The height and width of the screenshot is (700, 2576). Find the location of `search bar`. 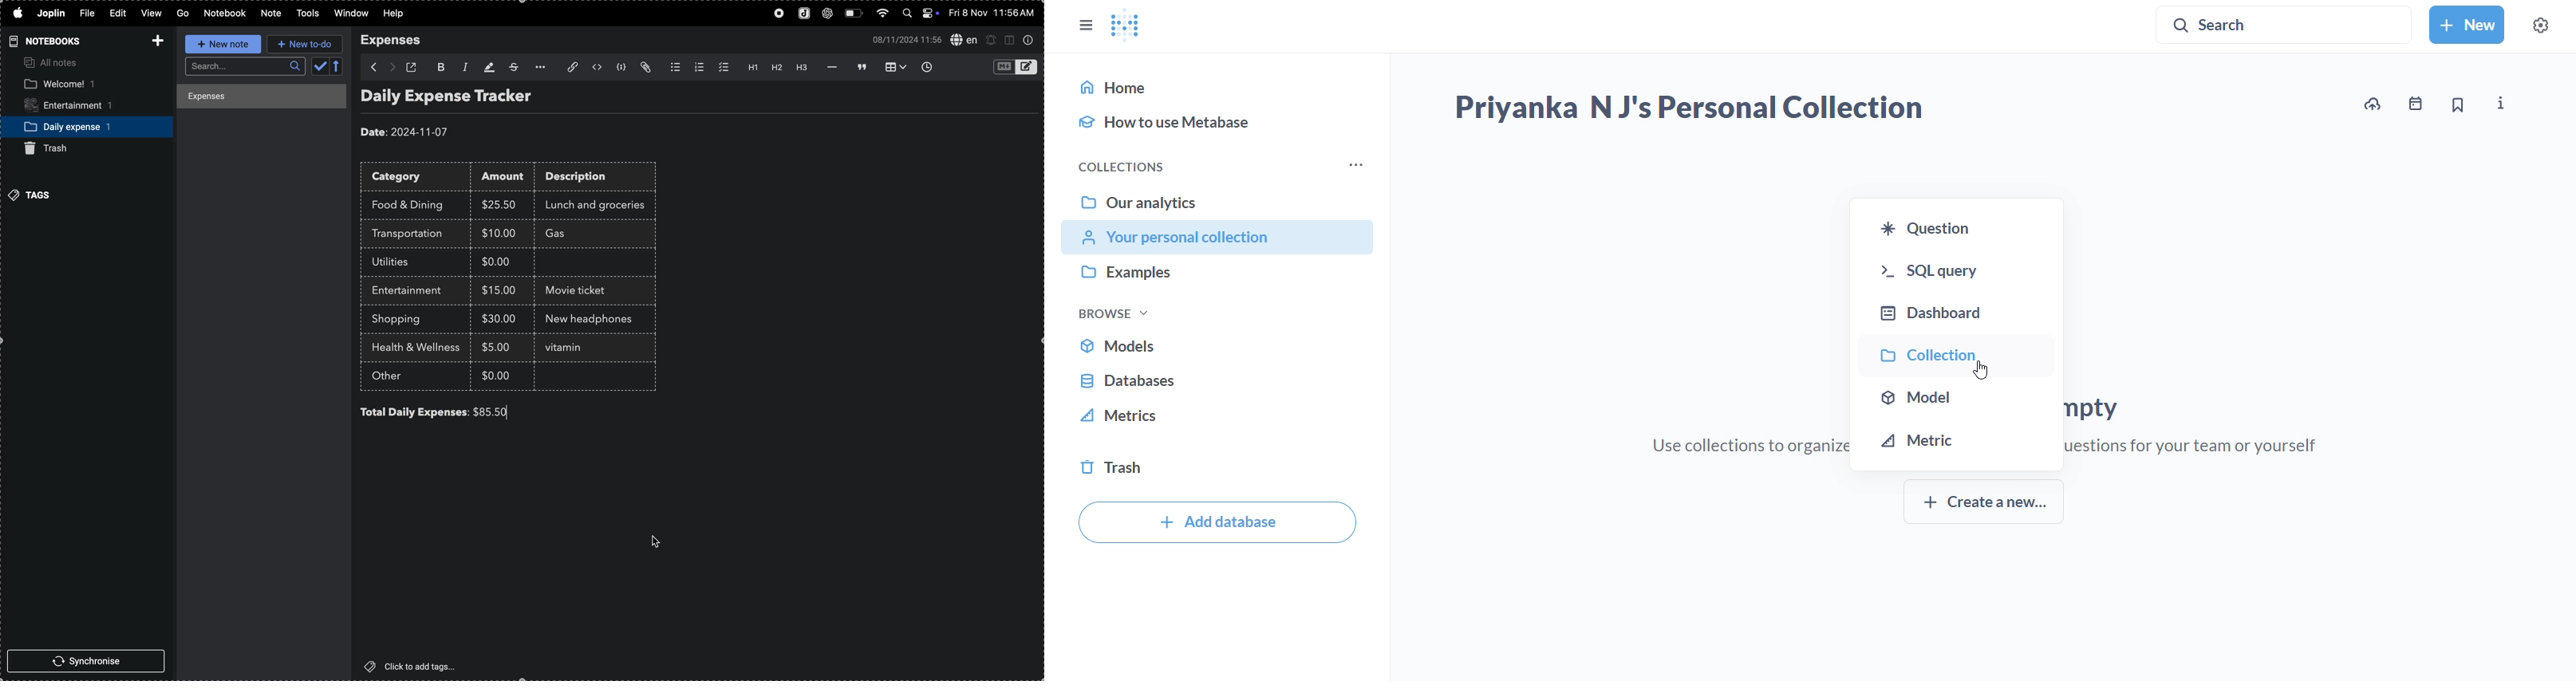

search bar is located at coordinates (243, 67).